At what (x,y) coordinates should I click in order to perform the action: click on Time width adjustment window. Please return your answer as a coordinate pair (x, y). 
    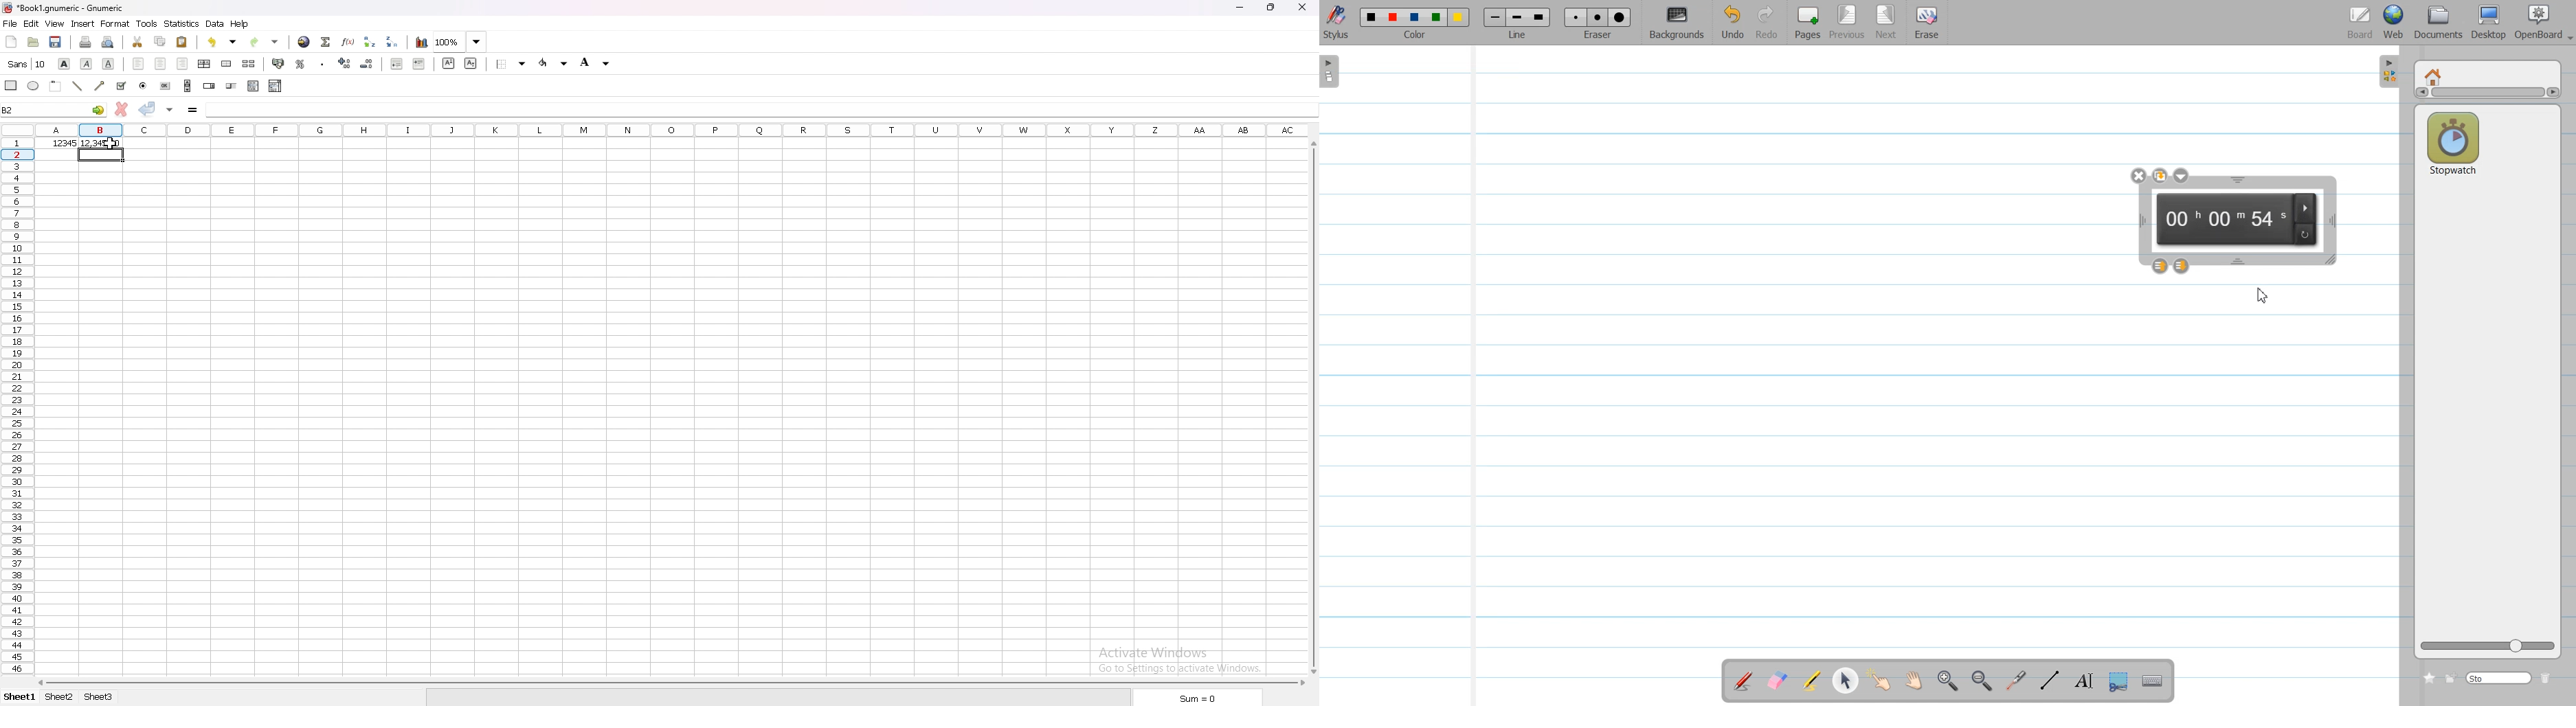
    Looking at the image, I should click on (2332, 221).